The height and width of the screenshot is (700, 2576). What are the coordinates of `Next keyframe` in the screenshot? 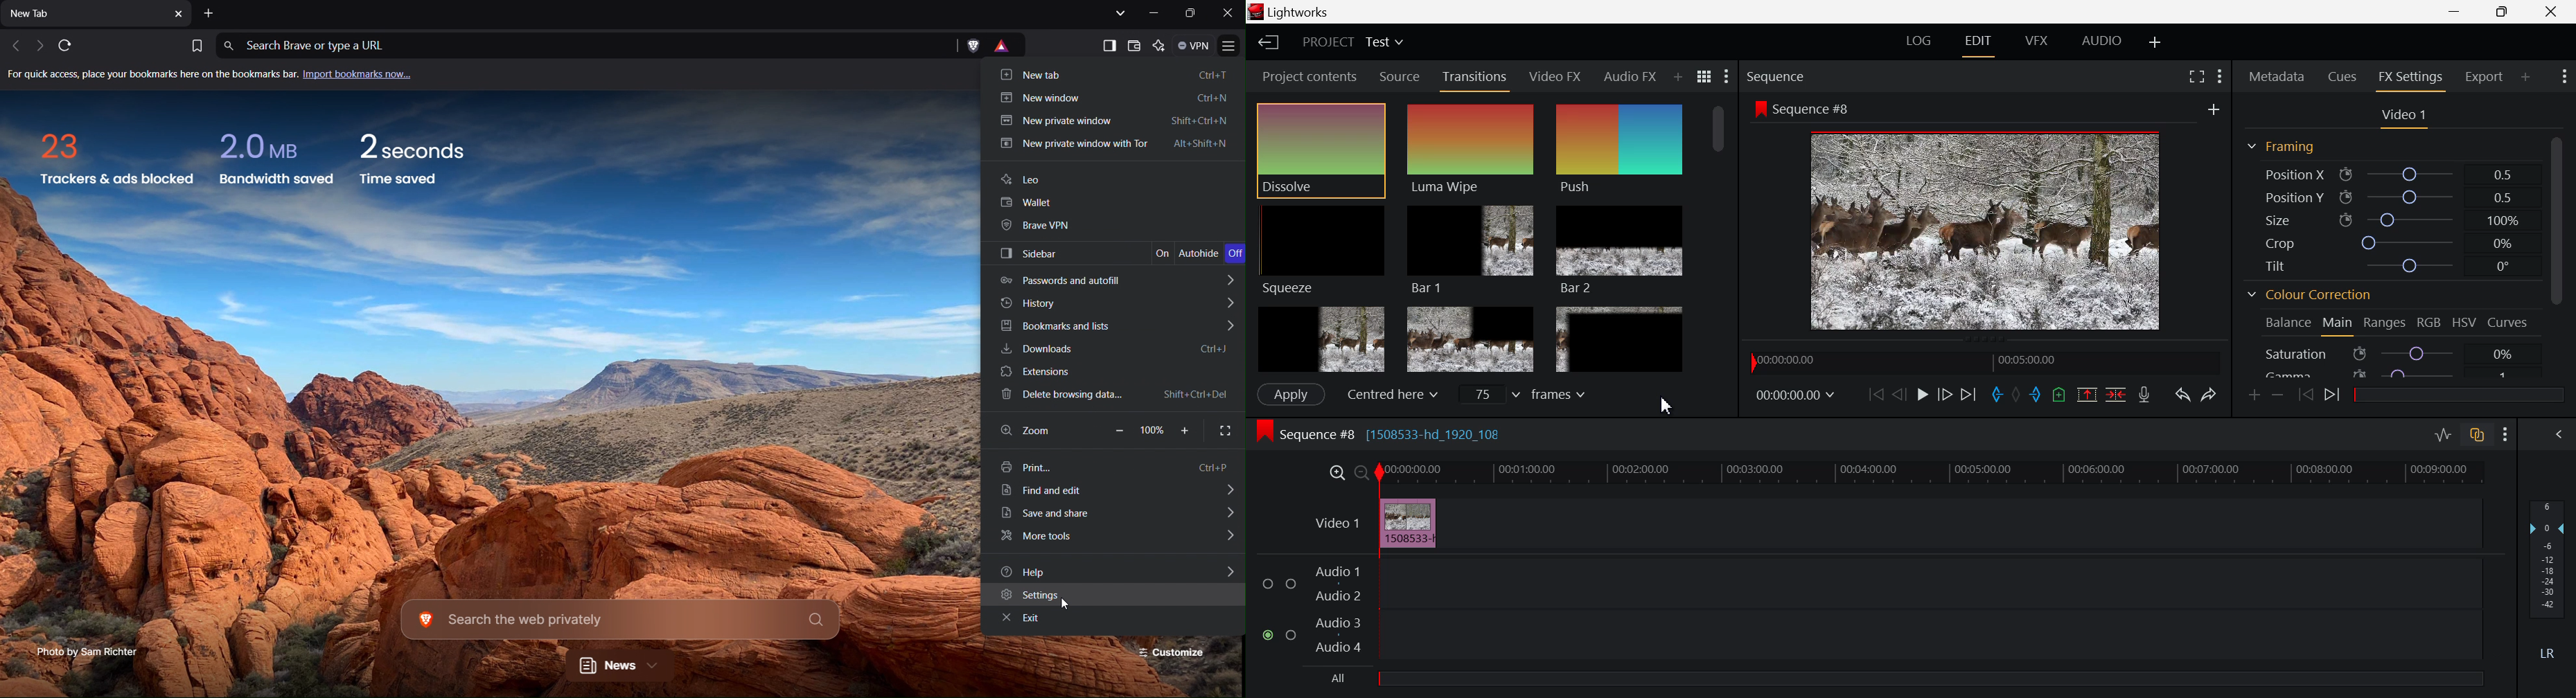 It's located at (2334, 395).